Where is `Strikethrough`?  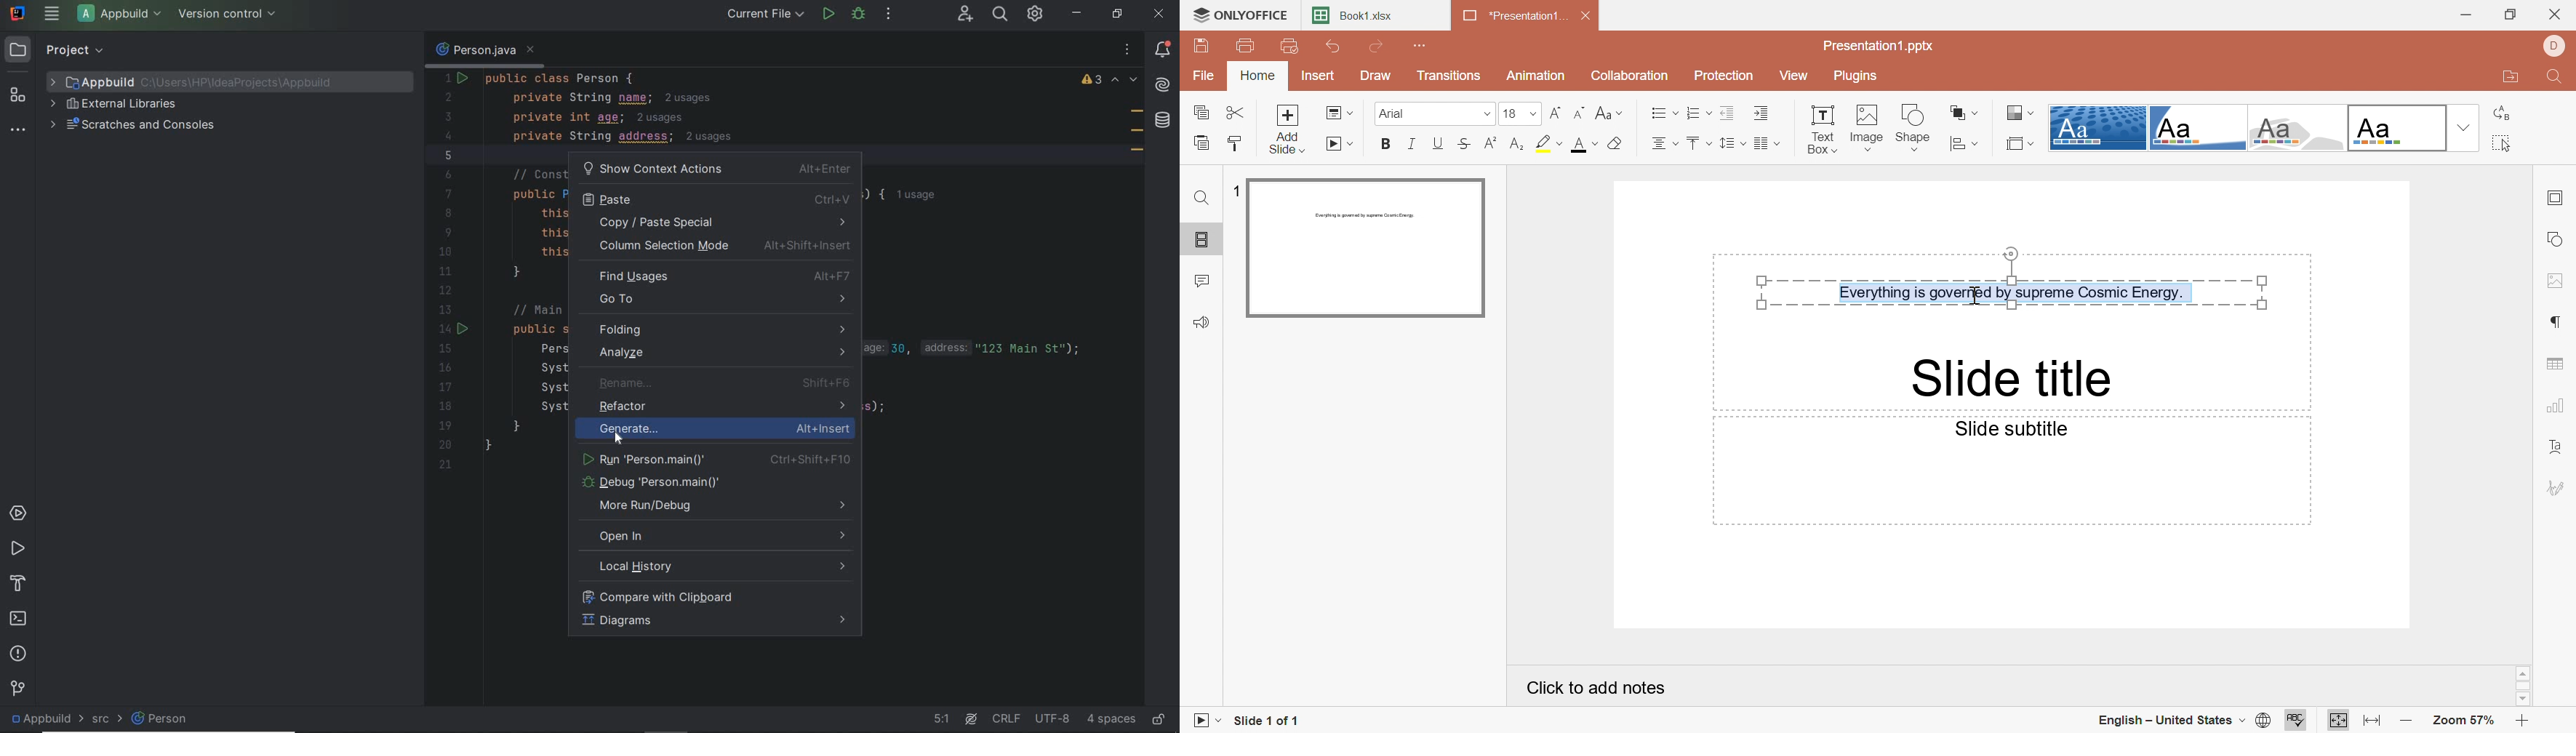
Strikethrough is located at coordinates (1464, 143).